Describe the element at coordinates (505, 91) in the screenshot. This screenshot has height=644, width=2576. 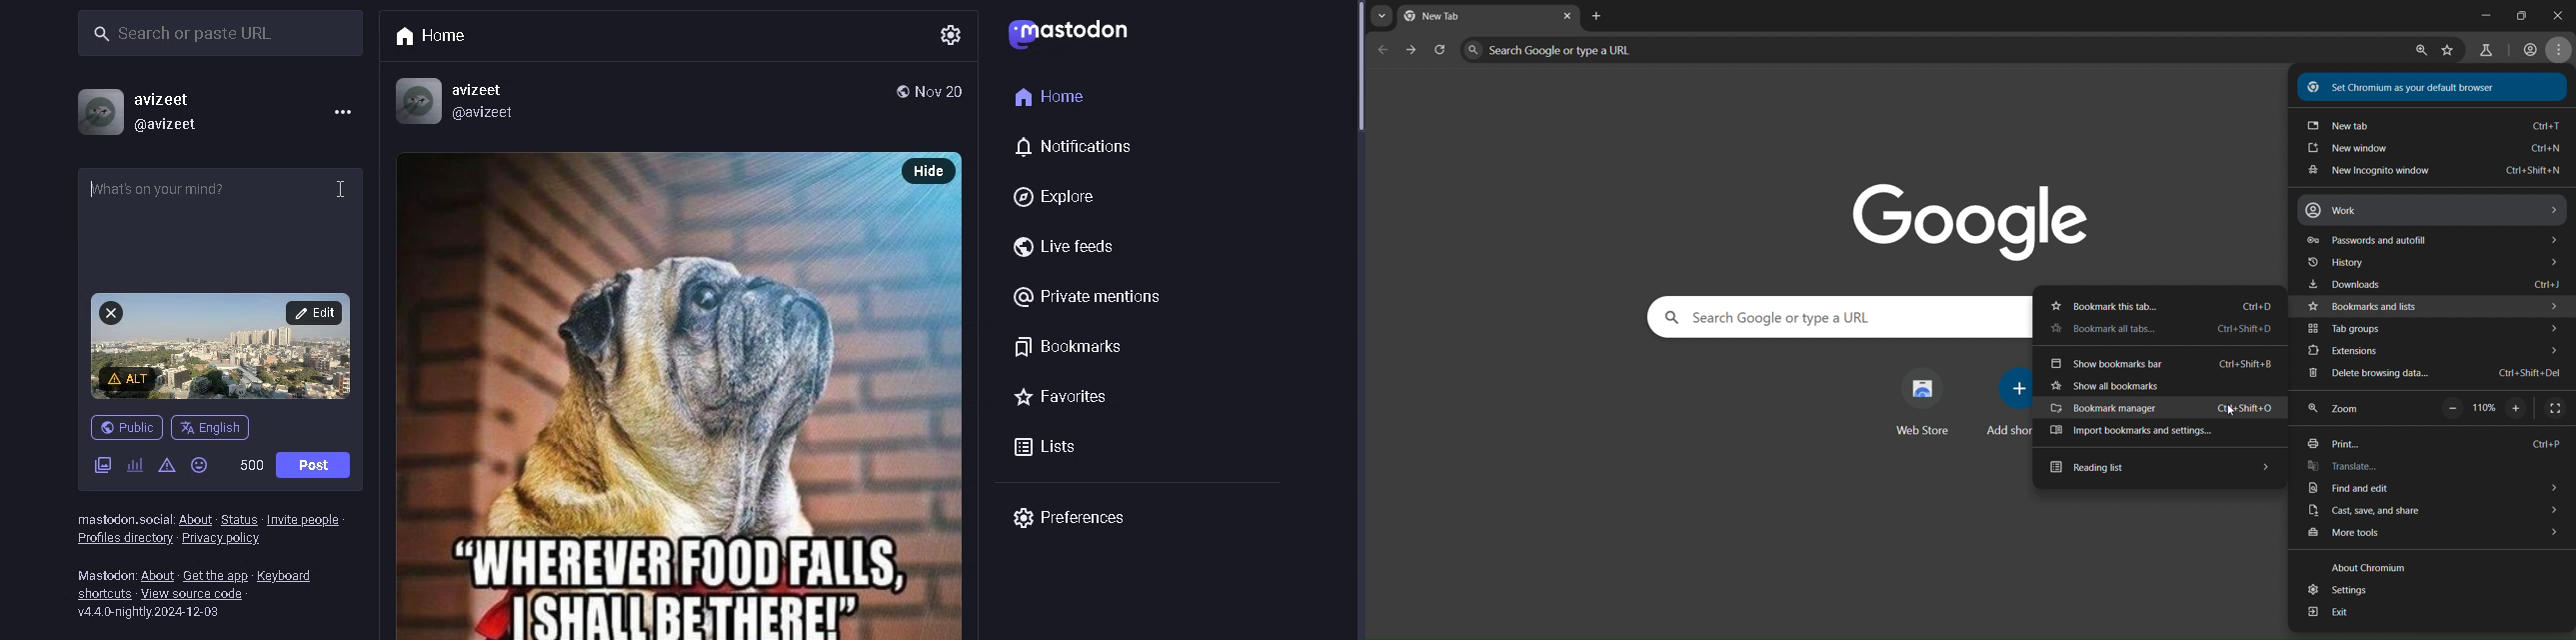
I see `avizeet` at that location.